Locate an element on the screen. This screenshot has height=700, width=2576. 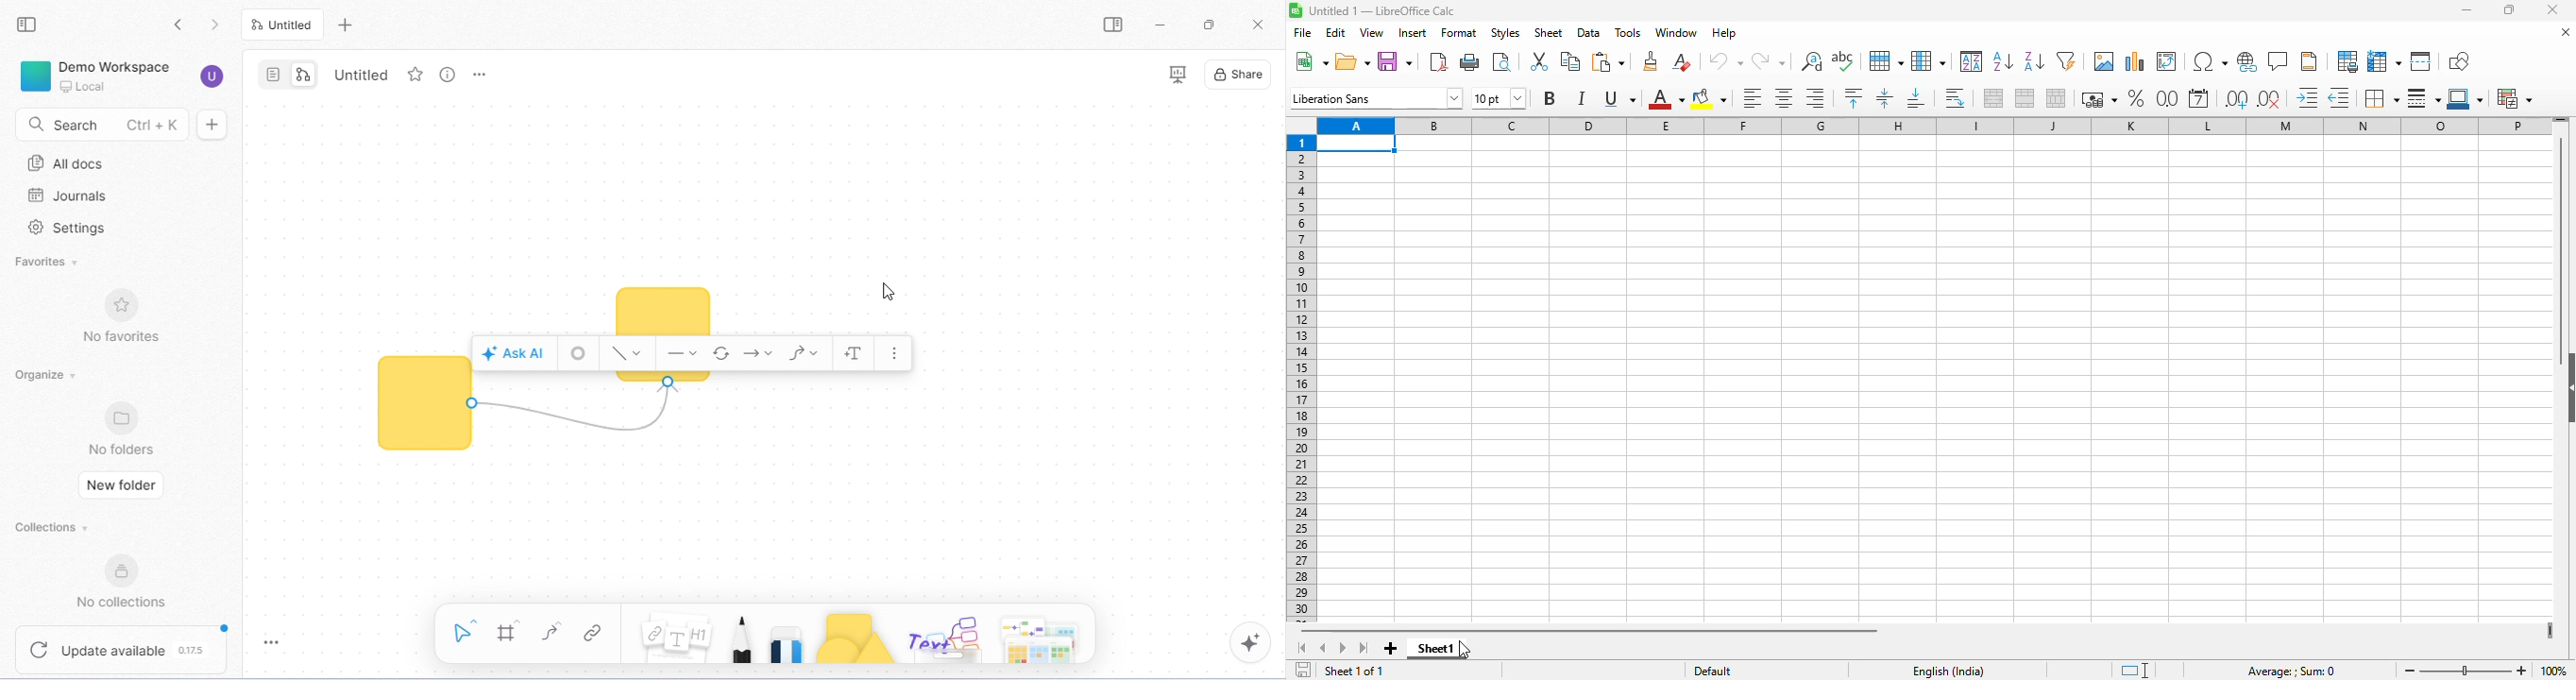
font color is located at coordinates (1665, 98).